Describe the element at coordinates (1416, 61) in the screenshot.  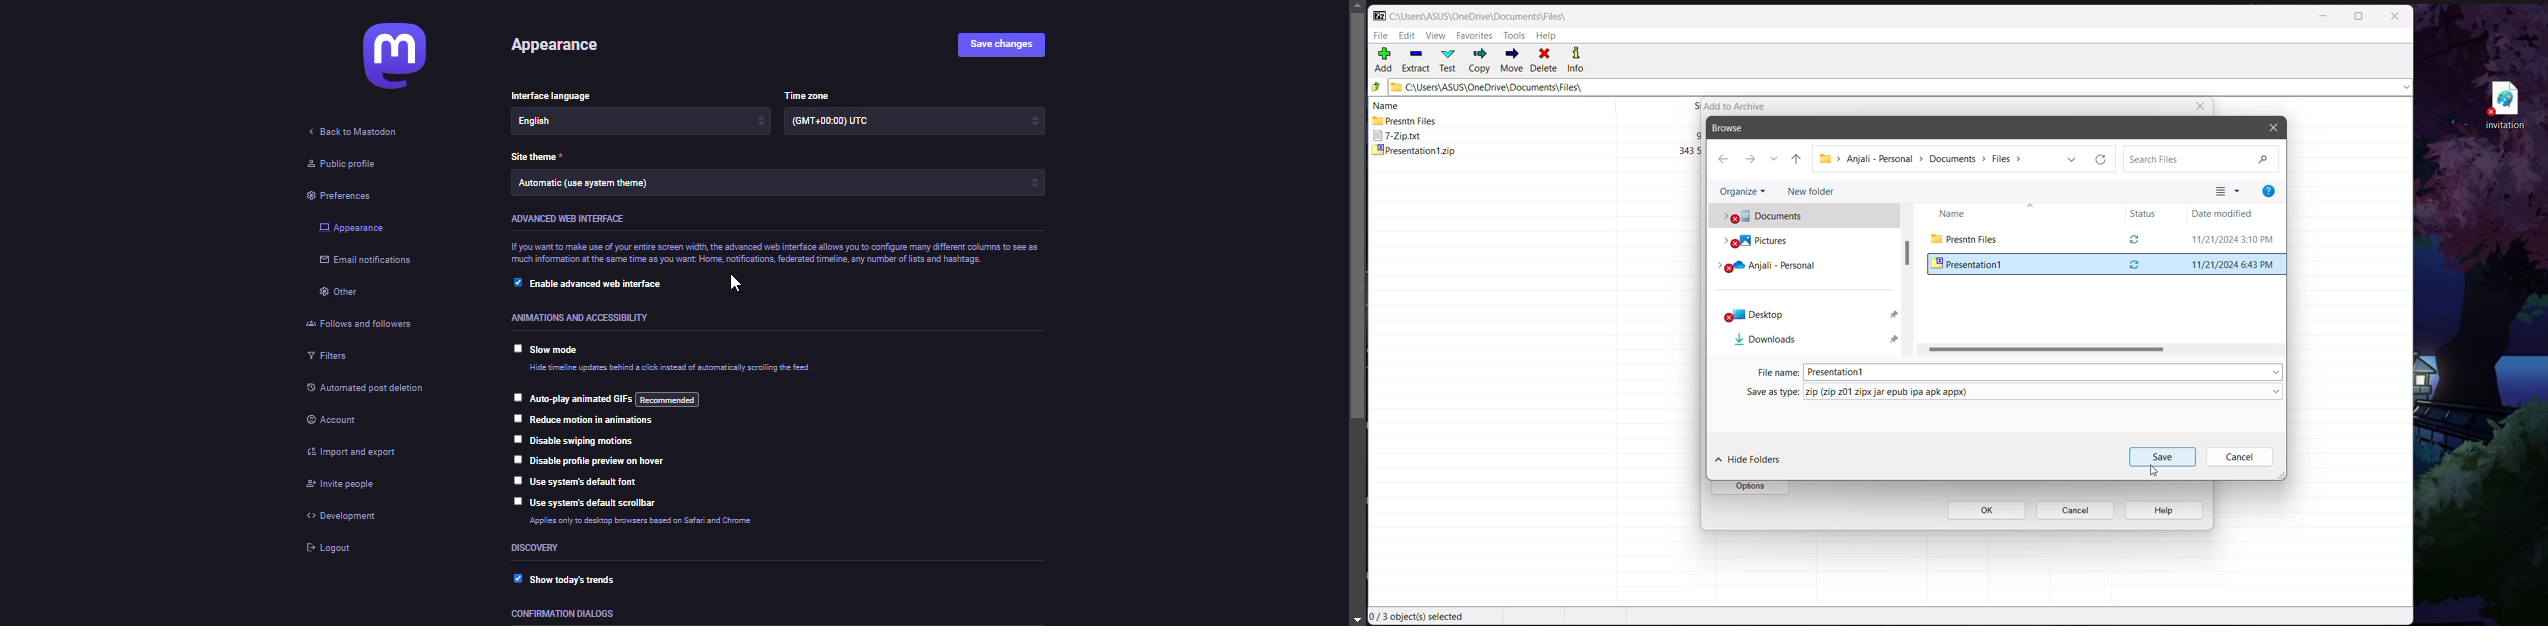
I see `Extract` at that location.